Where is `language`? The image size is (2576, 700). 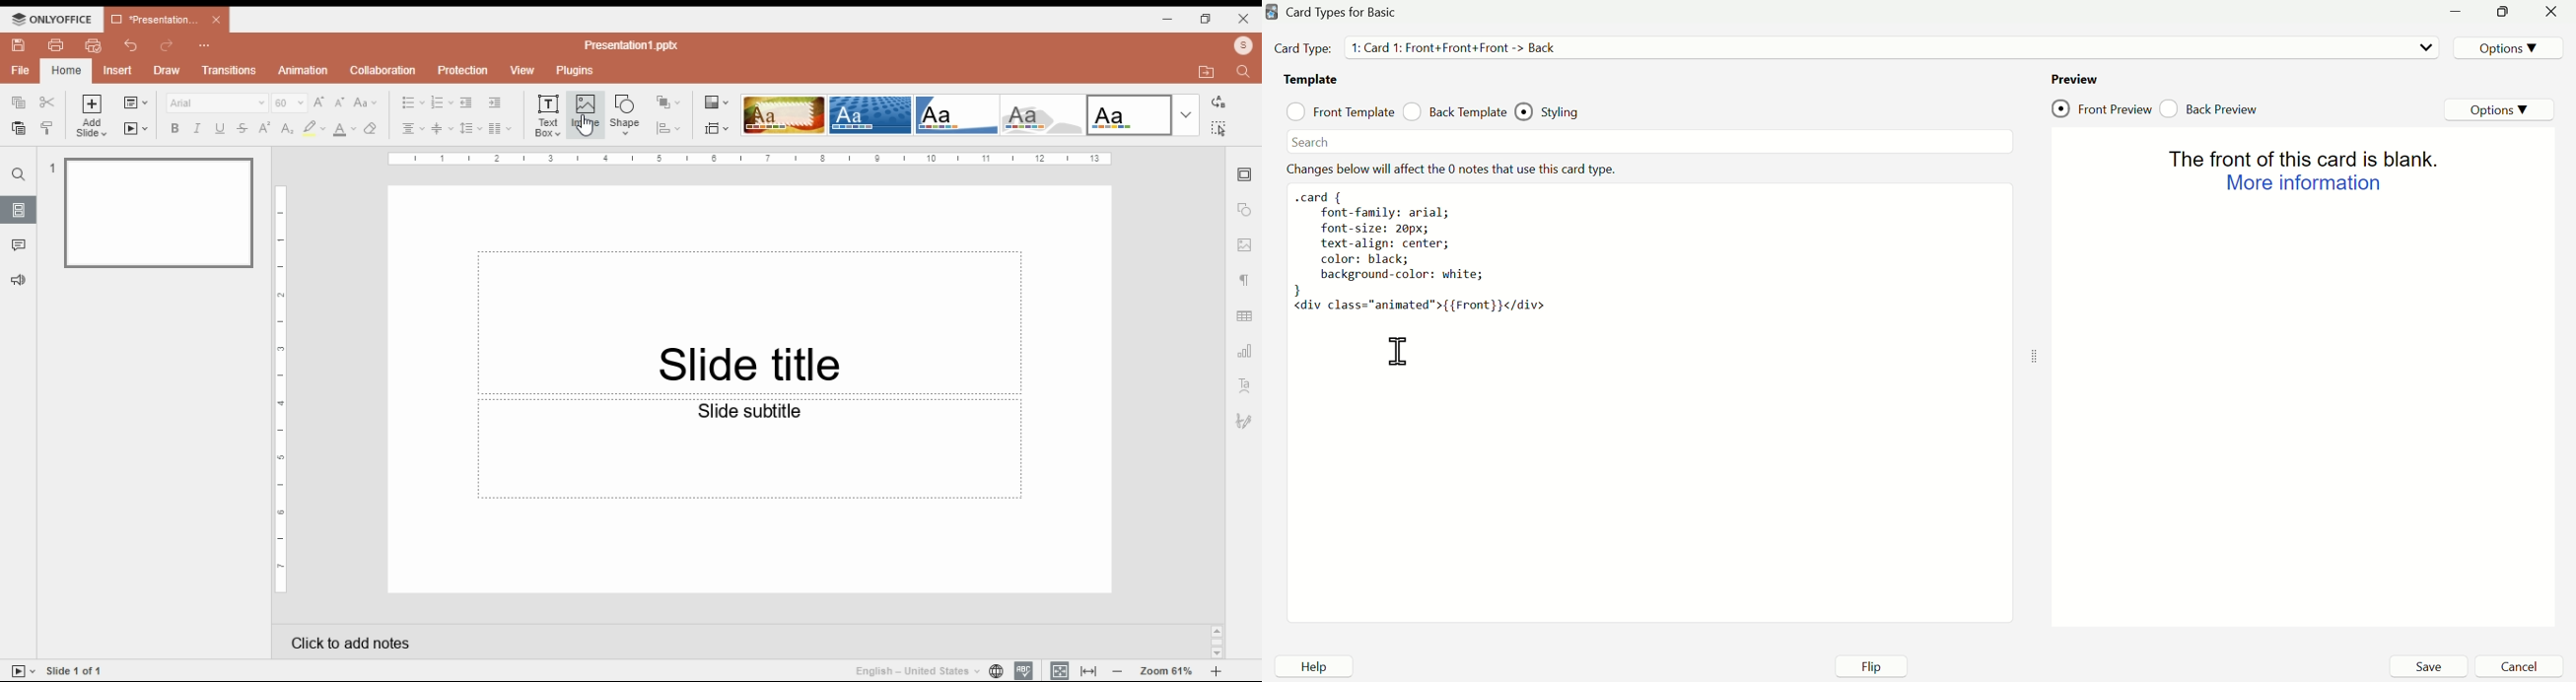
language is located at coordinates (922, 672).